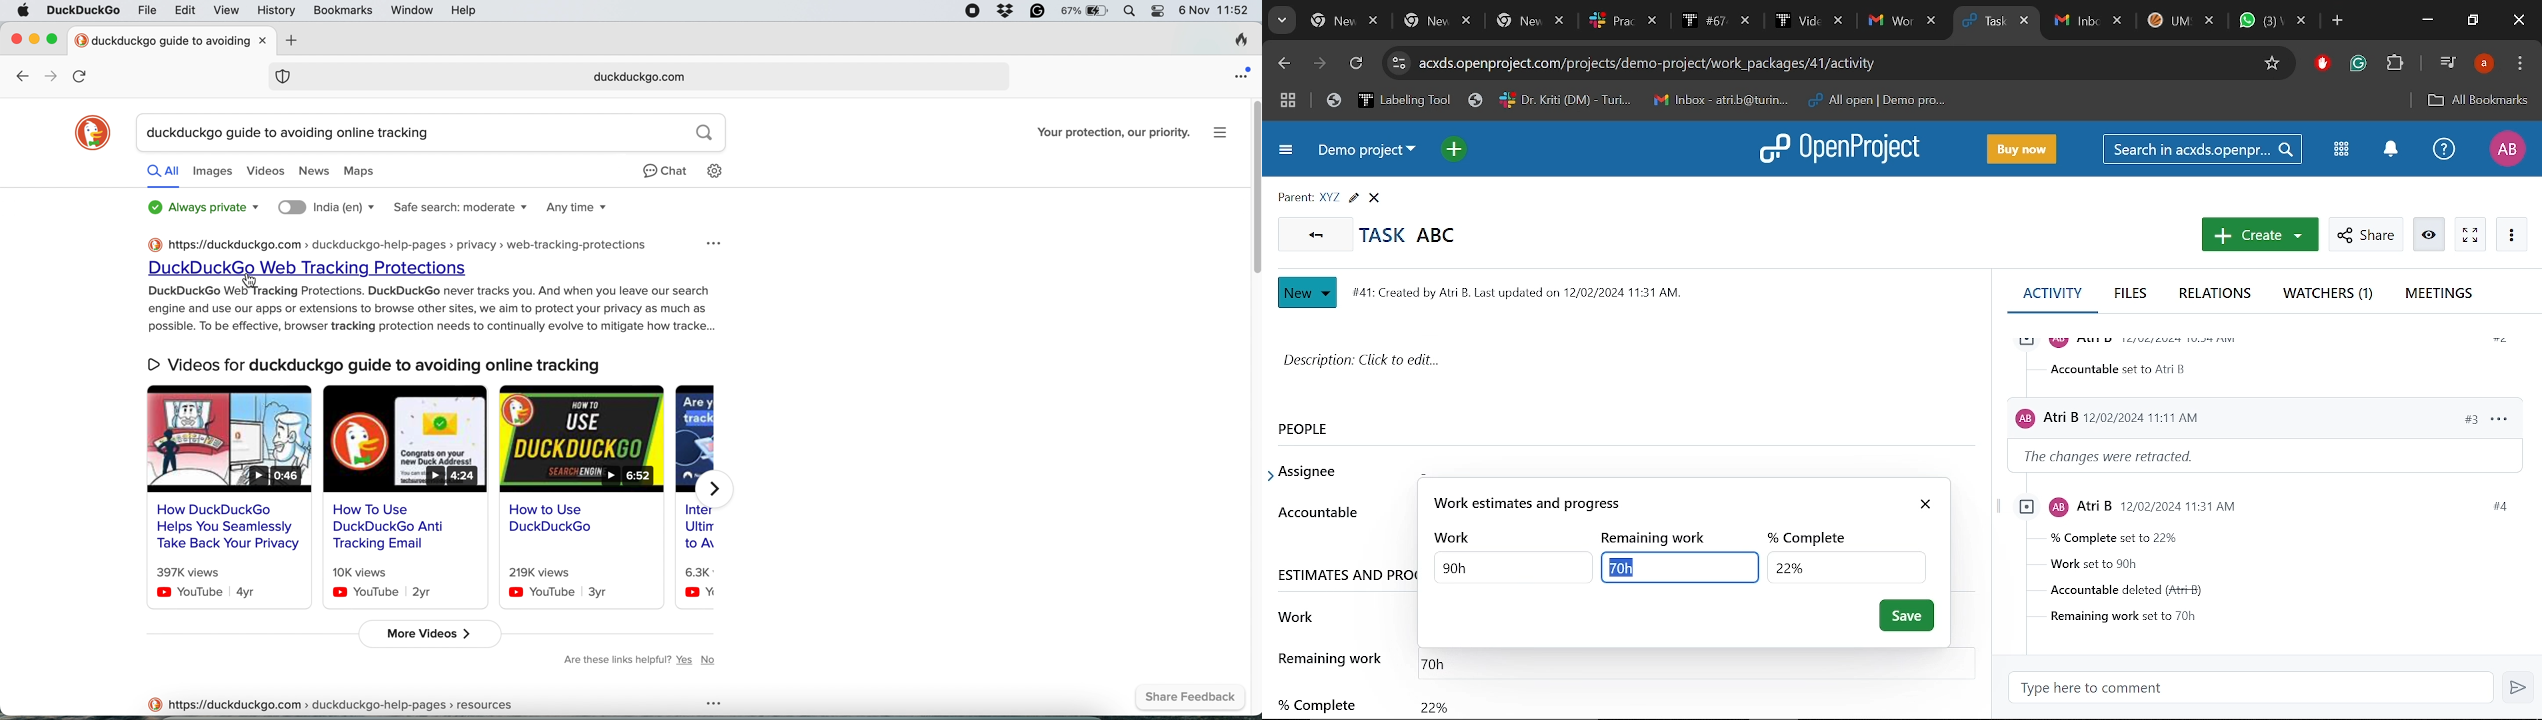  What do you see at coordinates (2204, 414) in the screenshot?
I see `Users` at bounding box center [2204, 414].